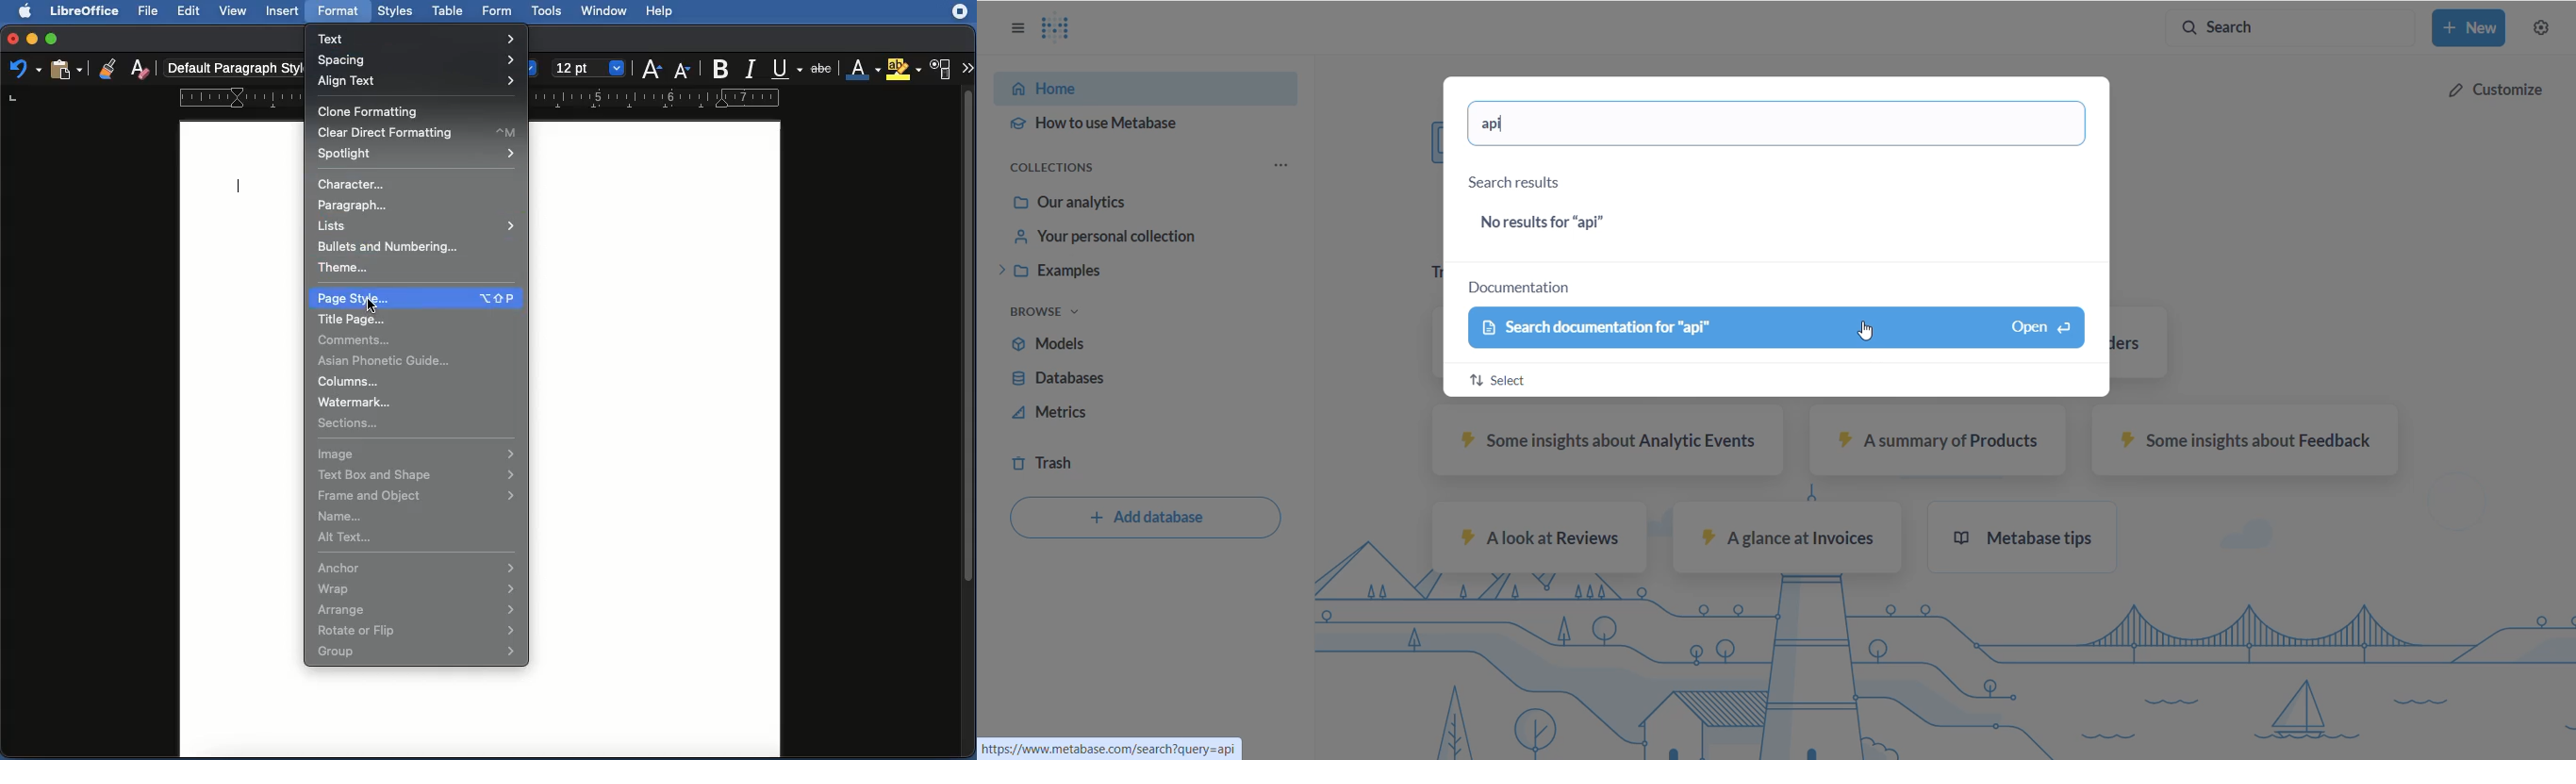  I want to click on Our analytics, so click(1134, 203).